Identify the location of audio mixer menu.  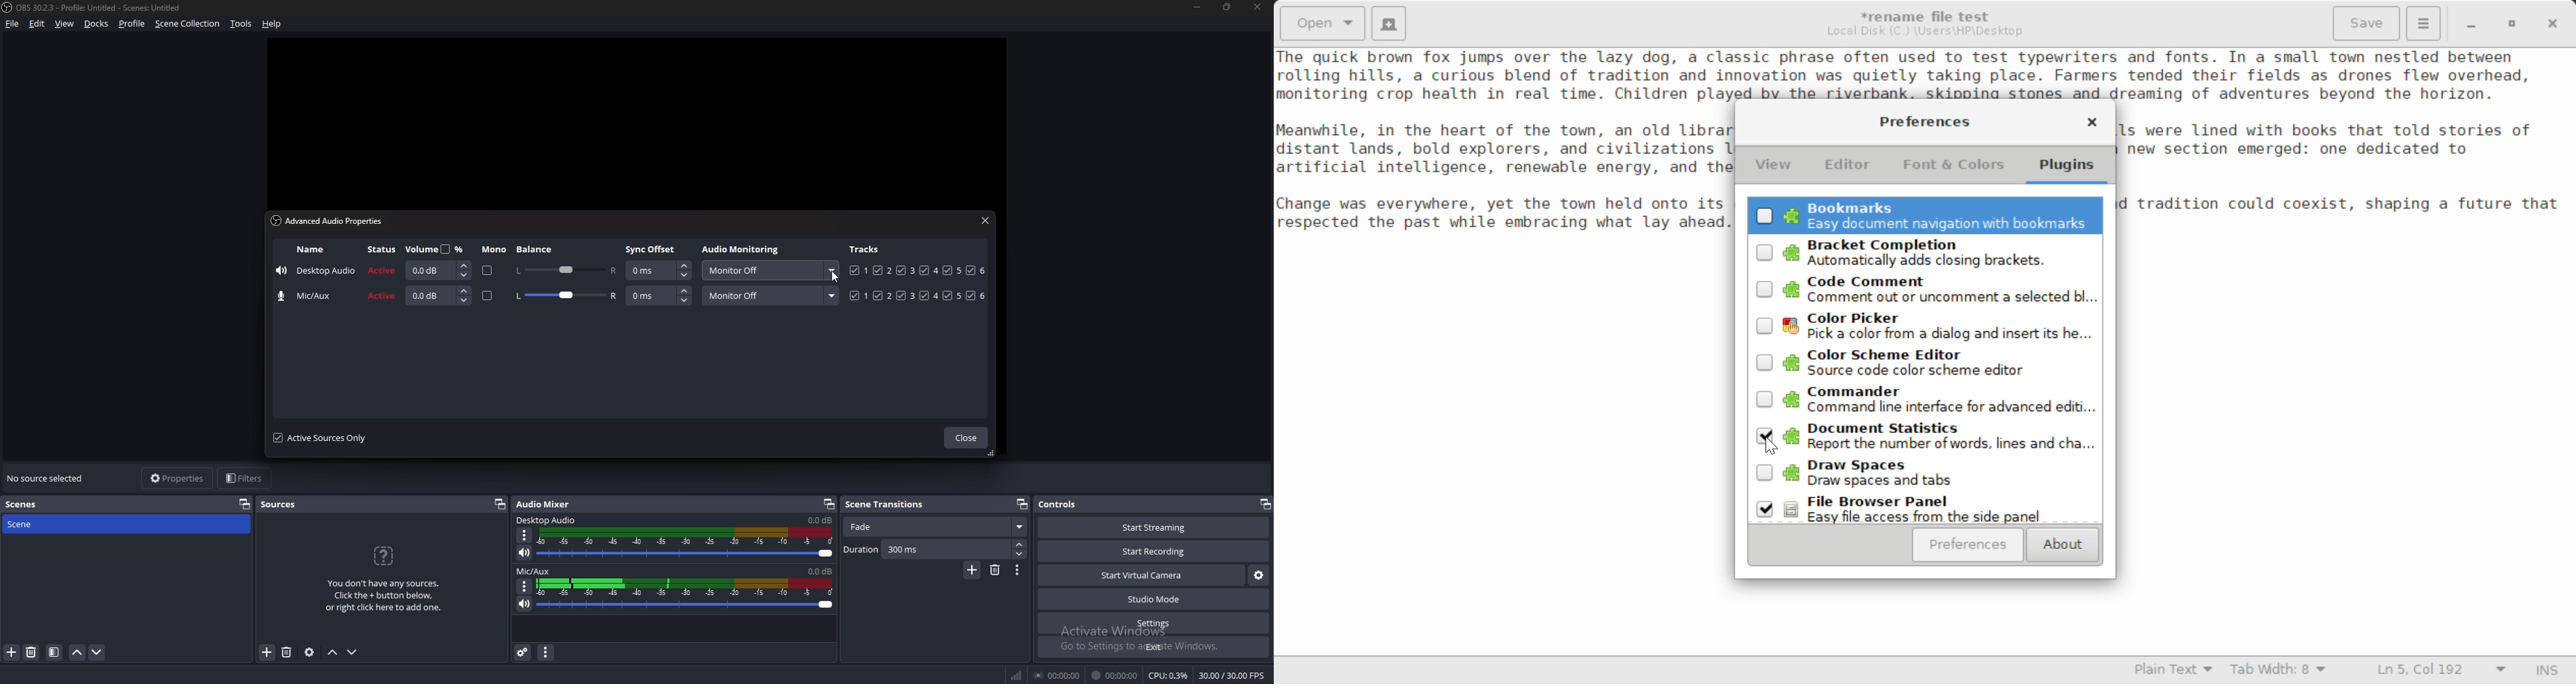
(548, 653).